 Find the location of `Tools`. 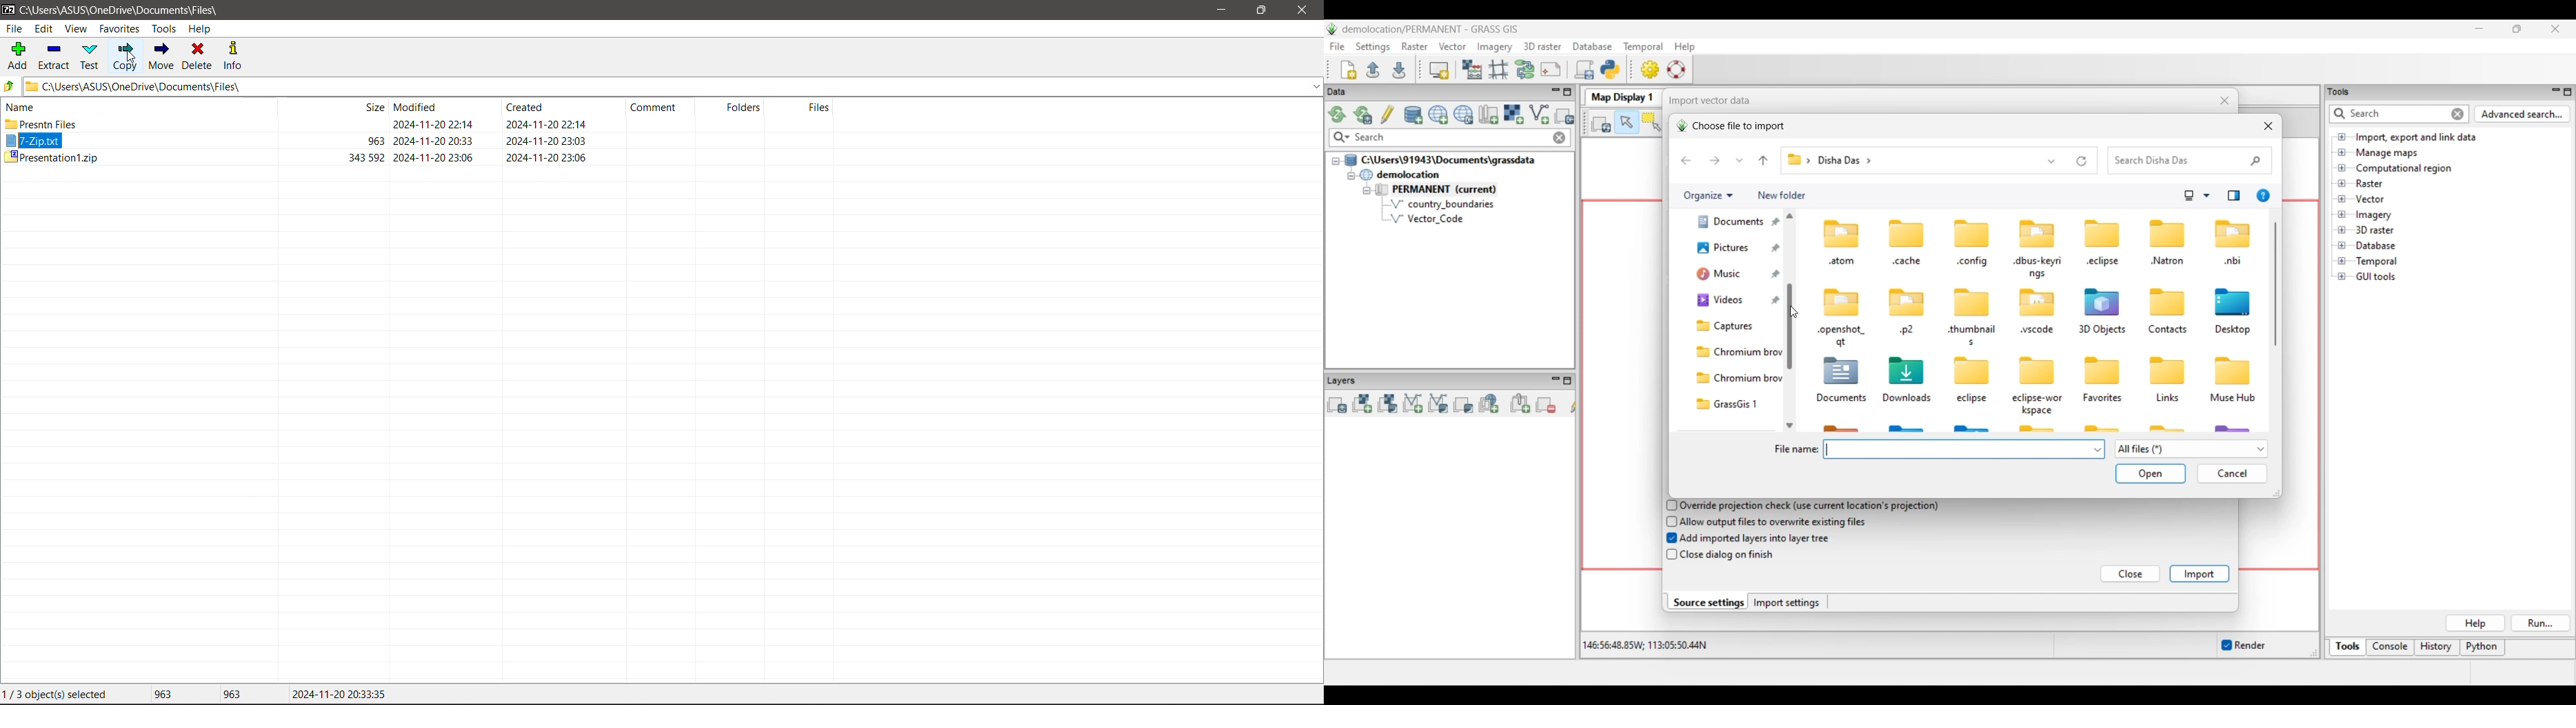

Tools is located at coordinates (163, 29).